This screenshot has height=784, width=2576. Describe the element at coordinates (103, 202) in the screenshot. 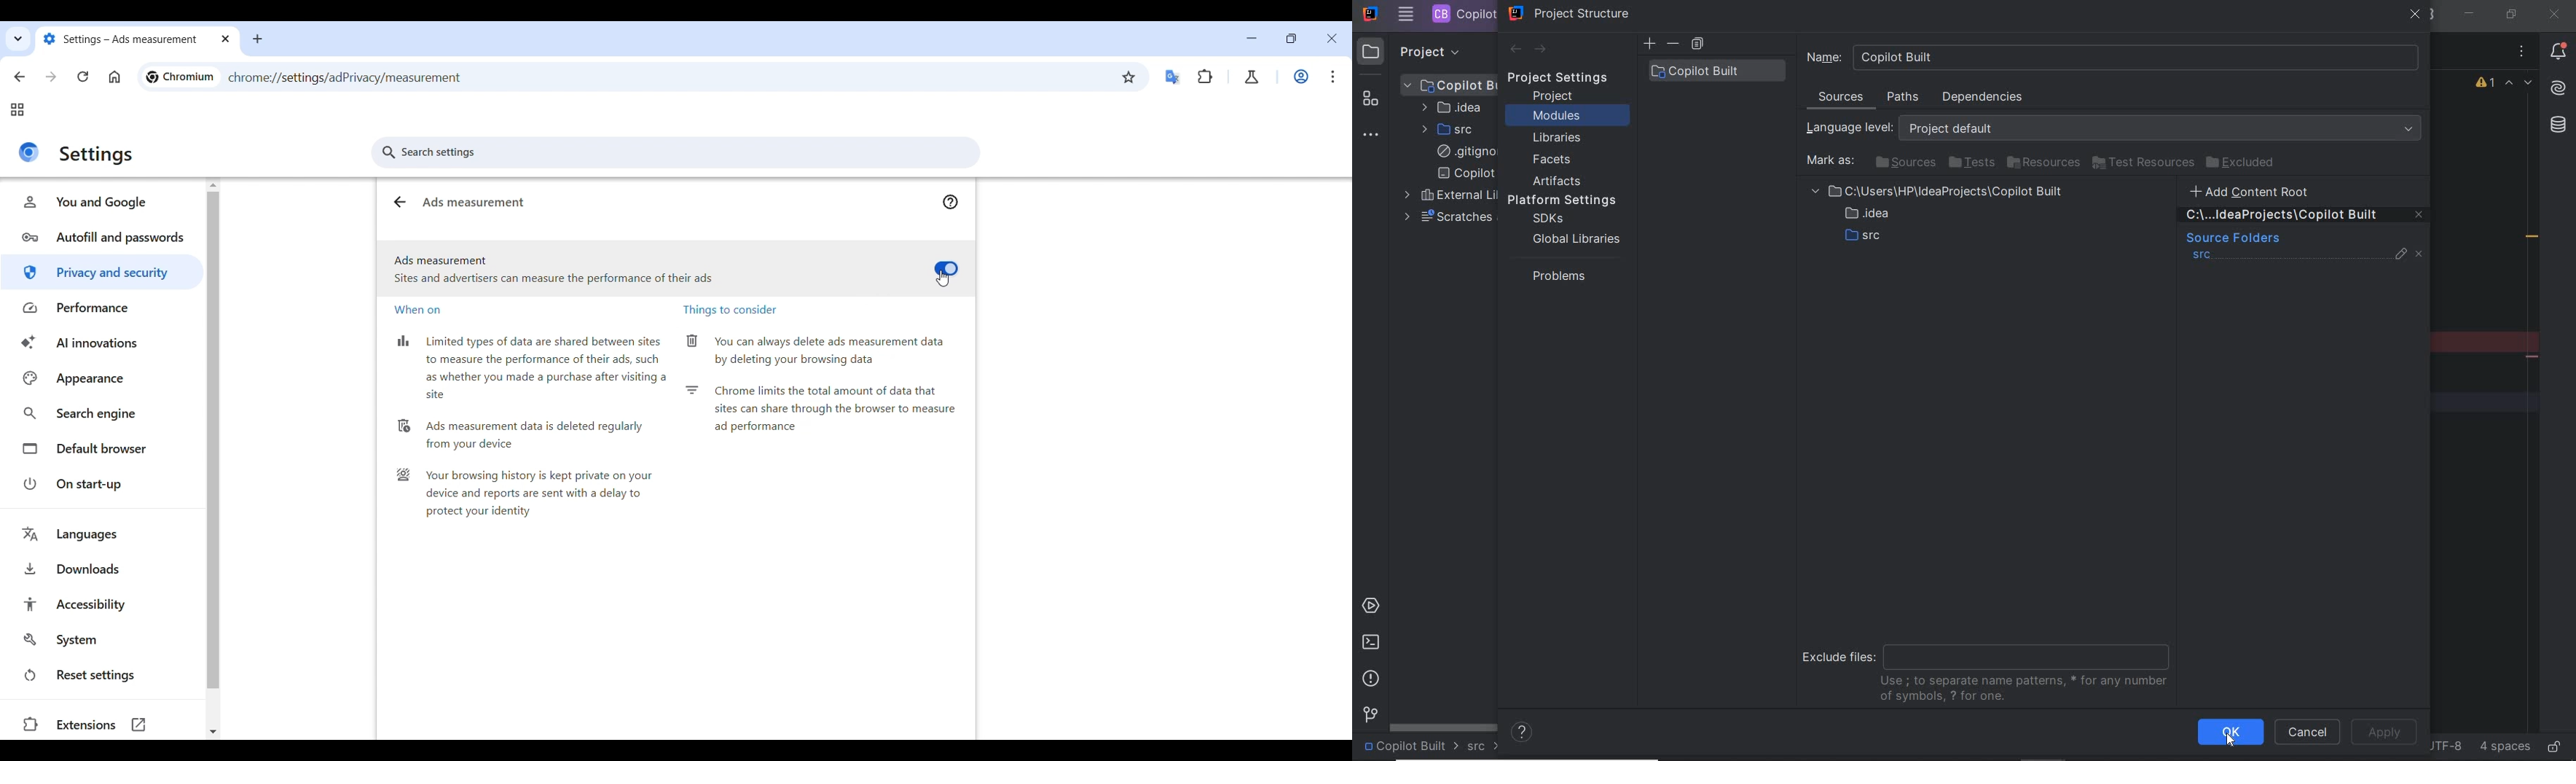

I see `You and Google` at that location.